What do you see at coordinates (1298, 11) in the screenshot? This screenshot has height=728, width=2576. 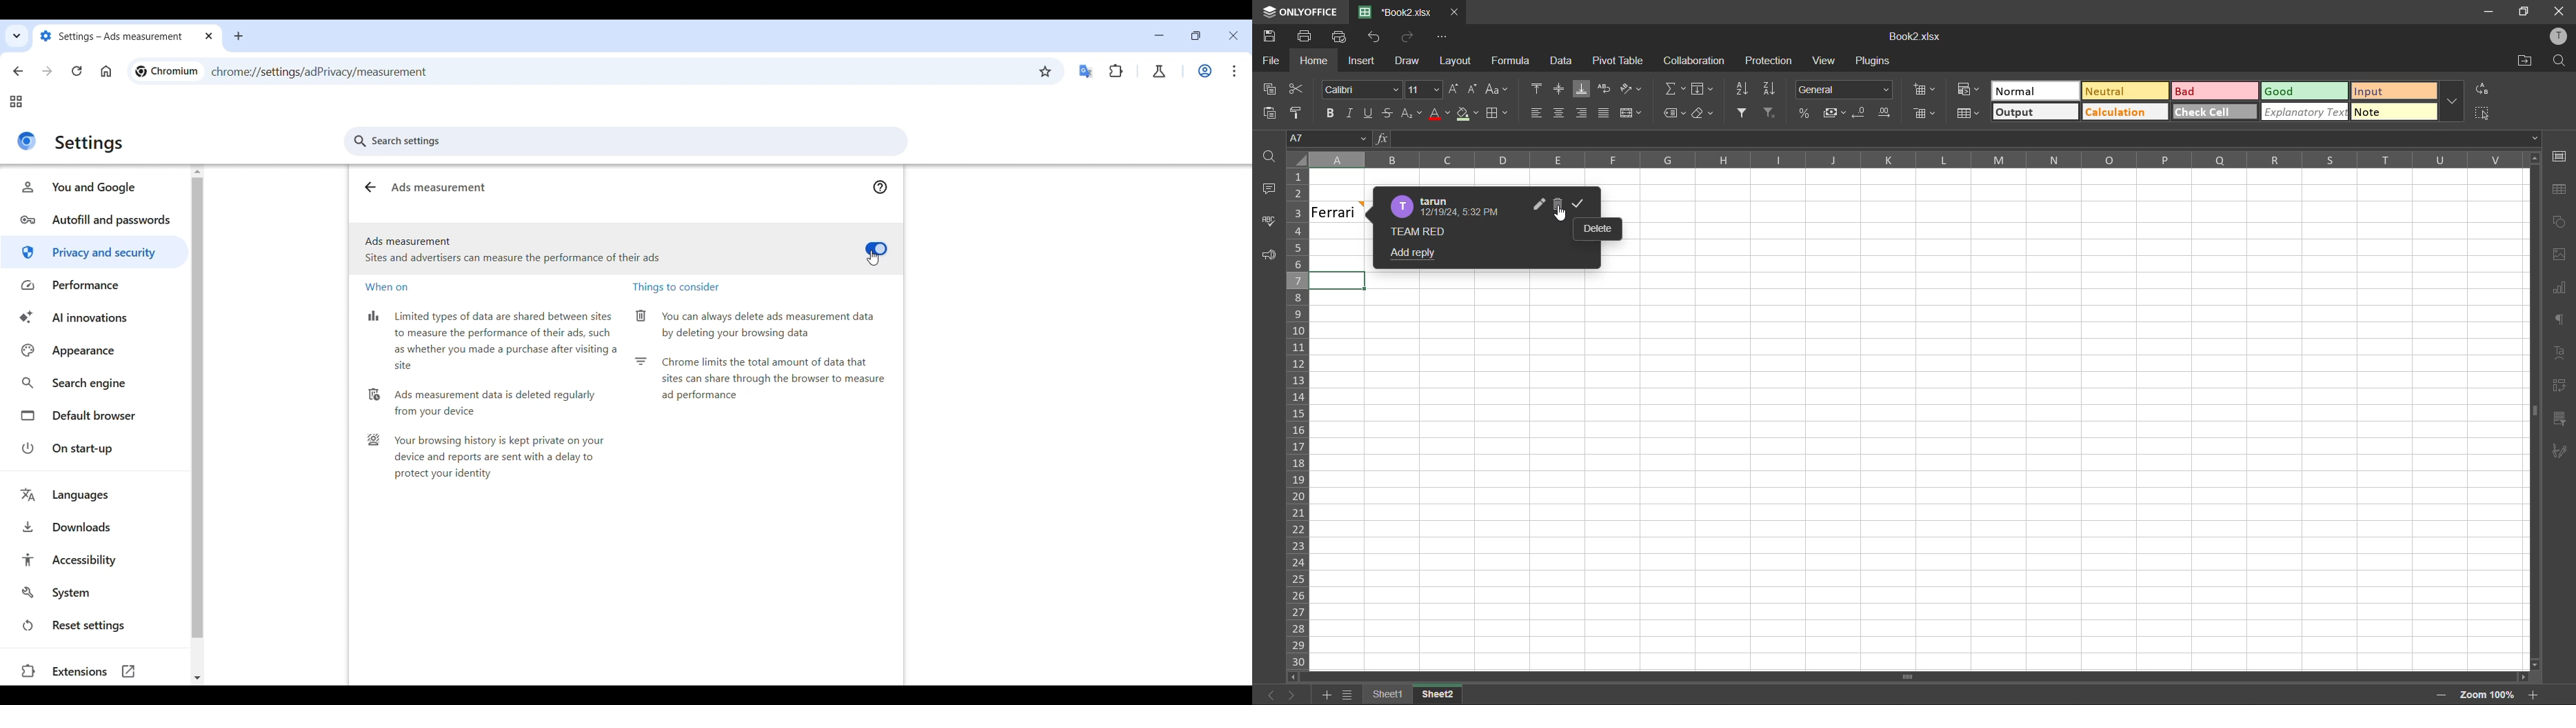 I see `OnlyOffice` at bounding box center [1298, 11].